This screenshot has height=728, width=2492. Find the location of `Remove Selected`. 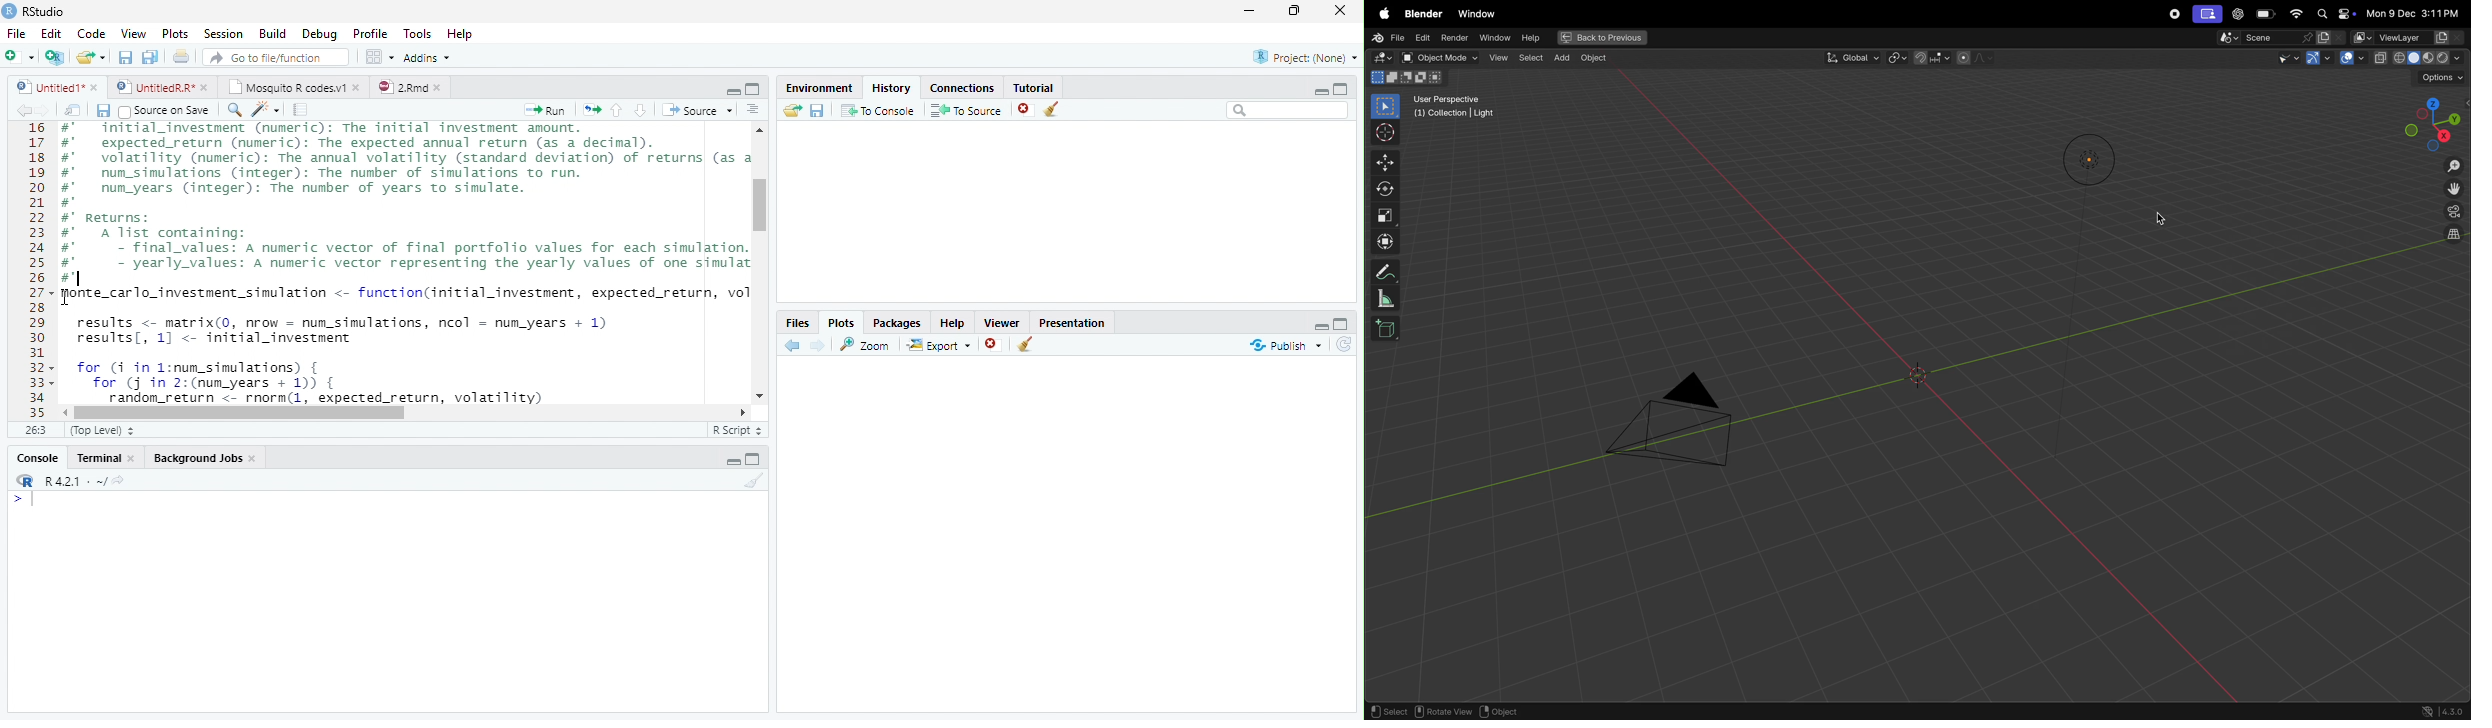

Remove Selected is located at coordinates (1027, 109).